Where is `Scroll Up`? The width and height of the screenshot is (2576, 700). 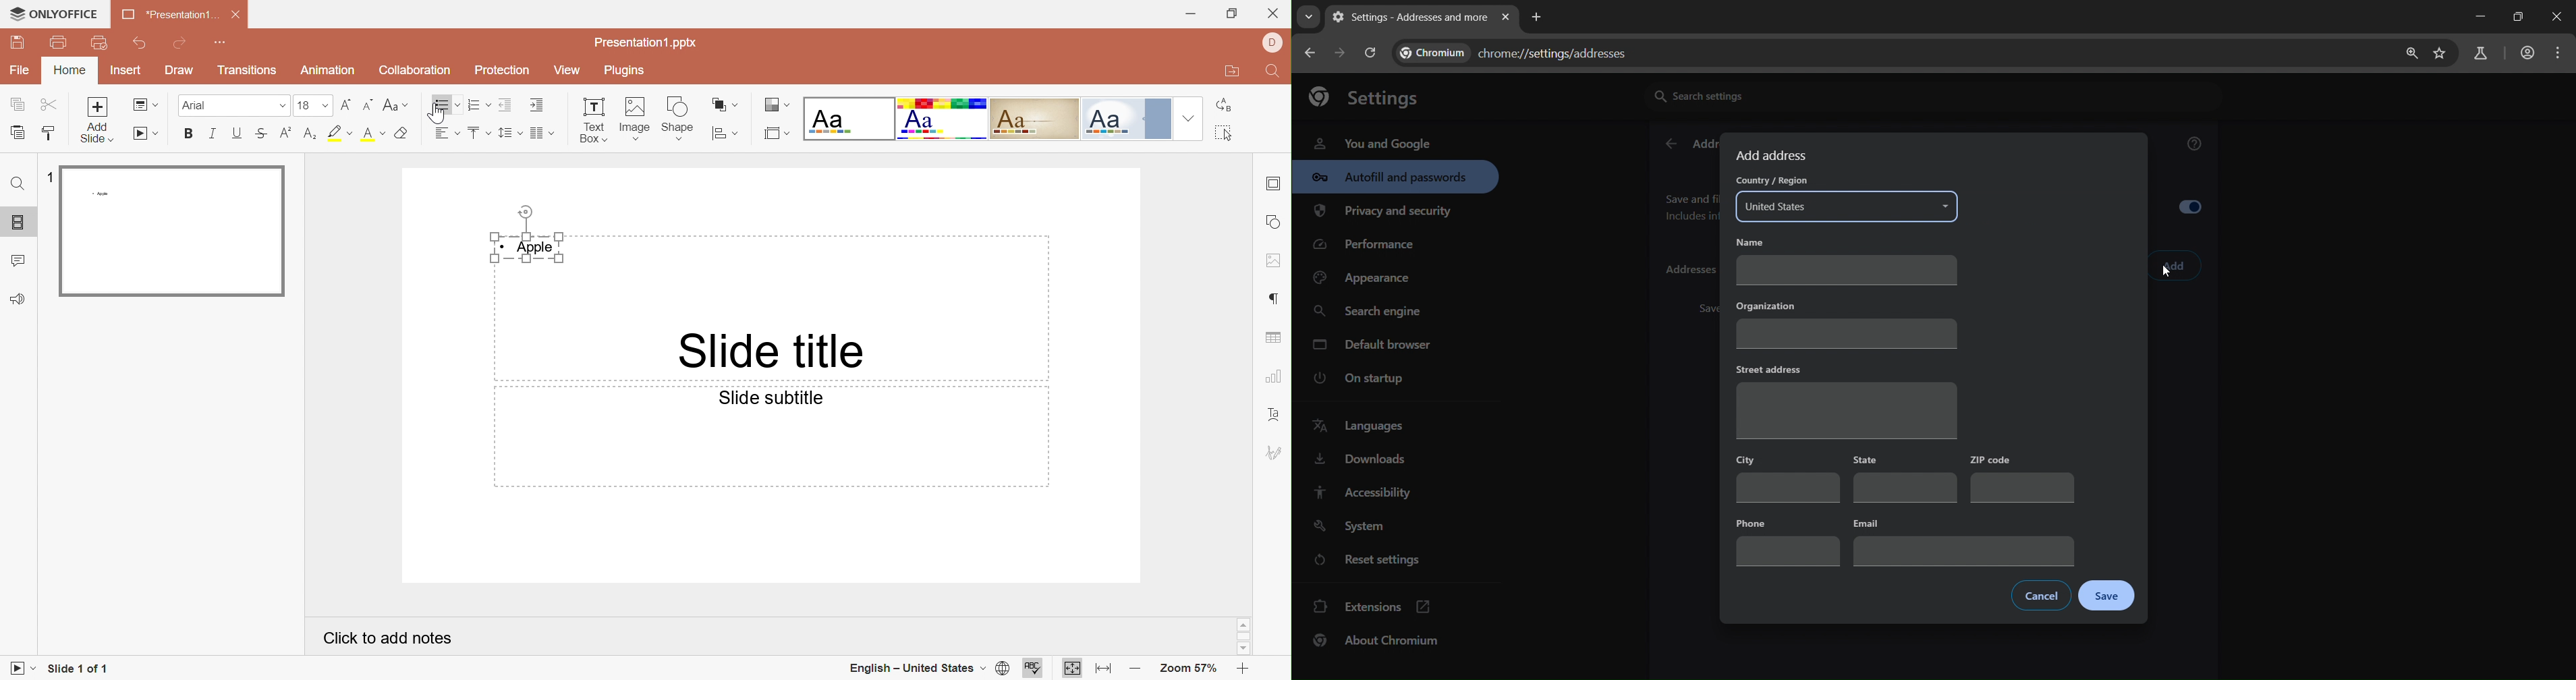
Scroll Up is located at coordinates (1240, 625).